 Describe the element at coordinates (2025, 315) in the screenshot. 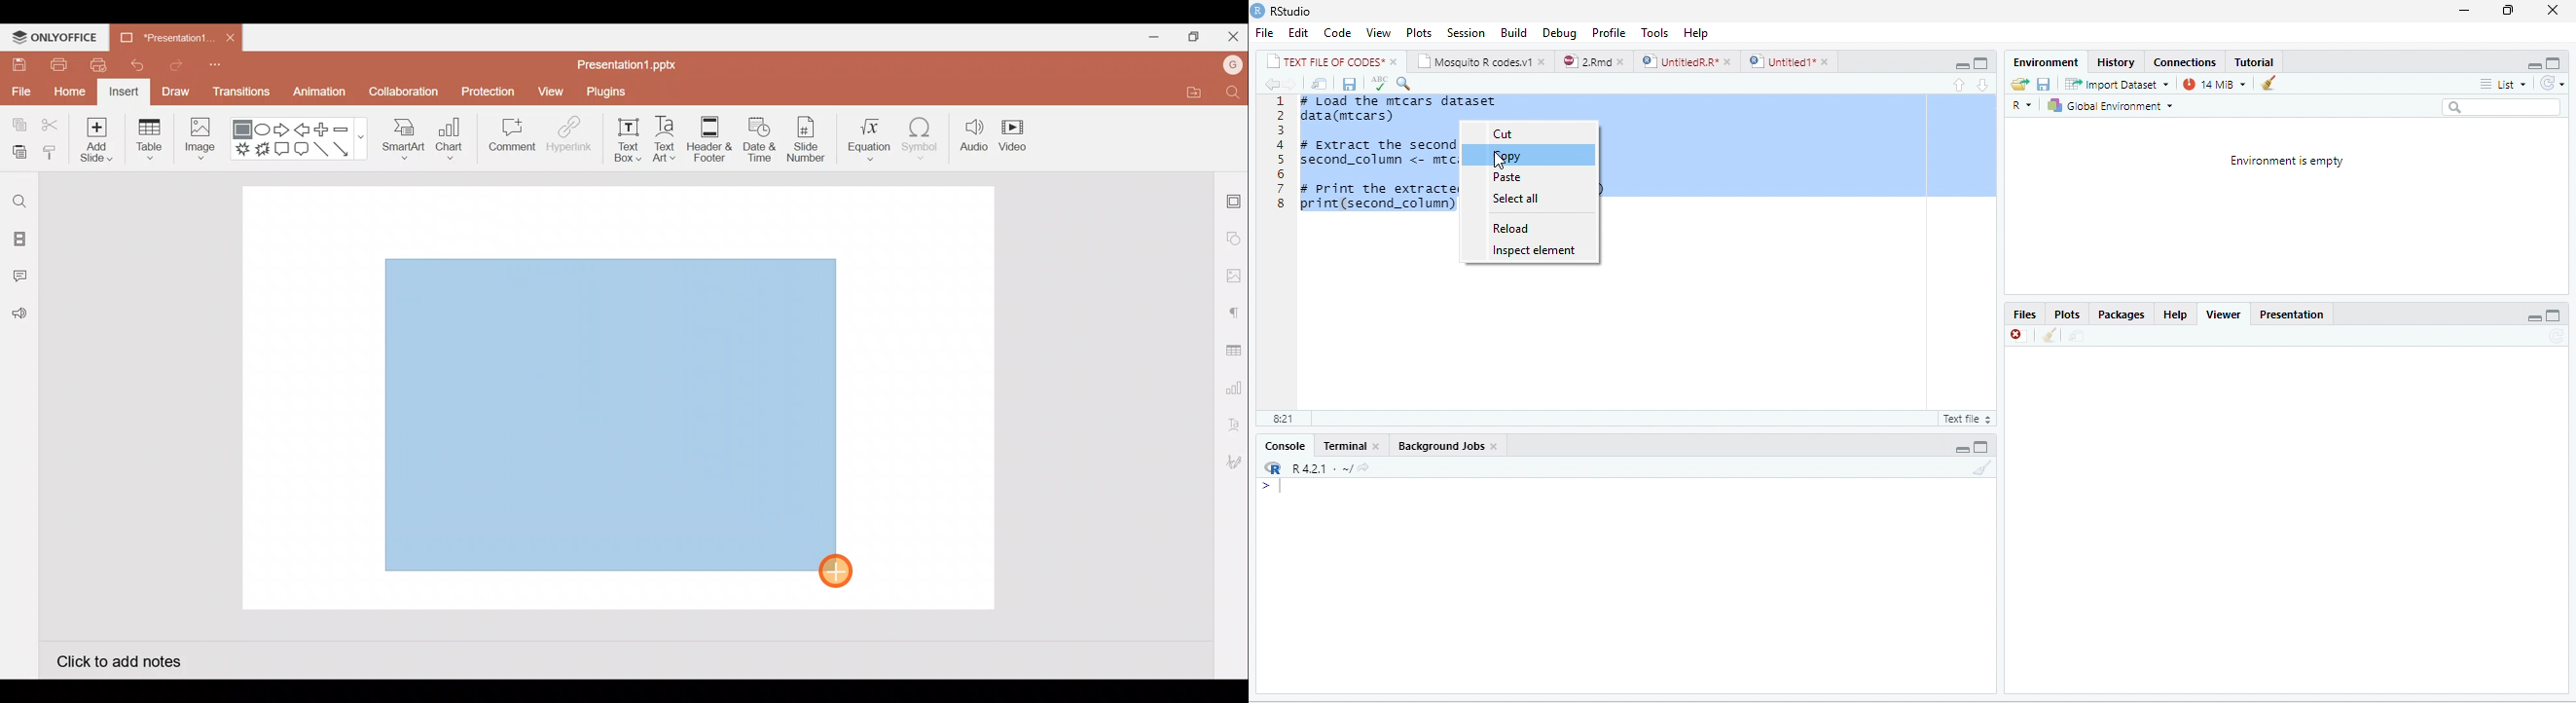

I see `Files` at that location.